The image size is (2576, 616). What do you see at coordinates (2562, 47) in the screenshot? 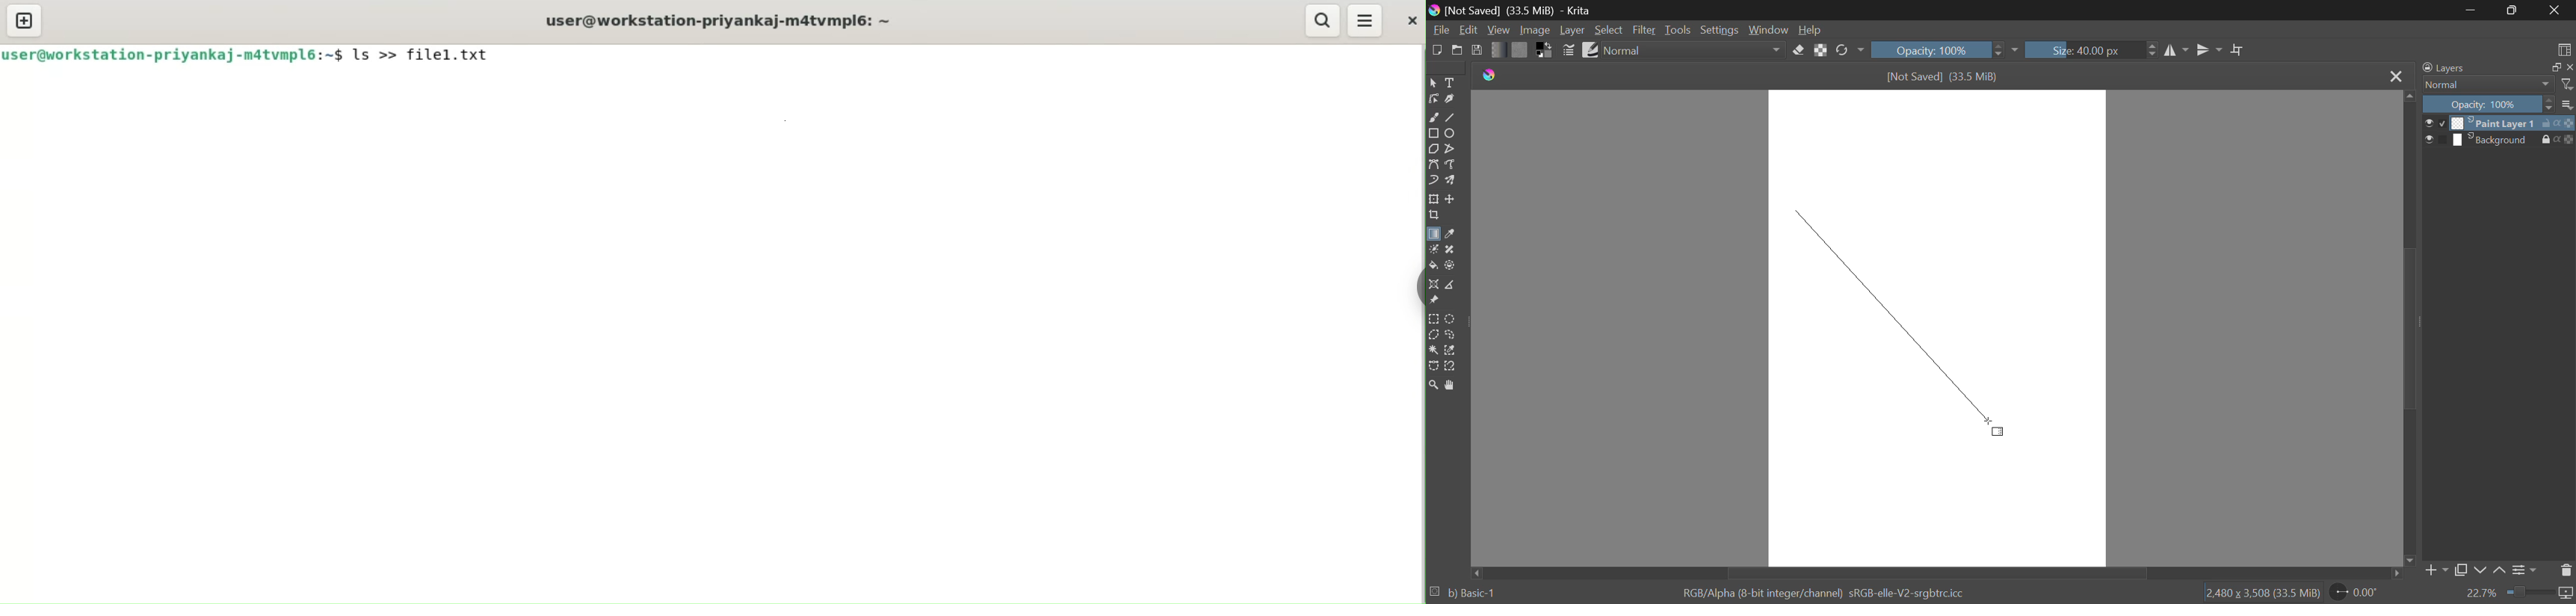
I see `Choose Workspace` at bounding box center [2562, 47].